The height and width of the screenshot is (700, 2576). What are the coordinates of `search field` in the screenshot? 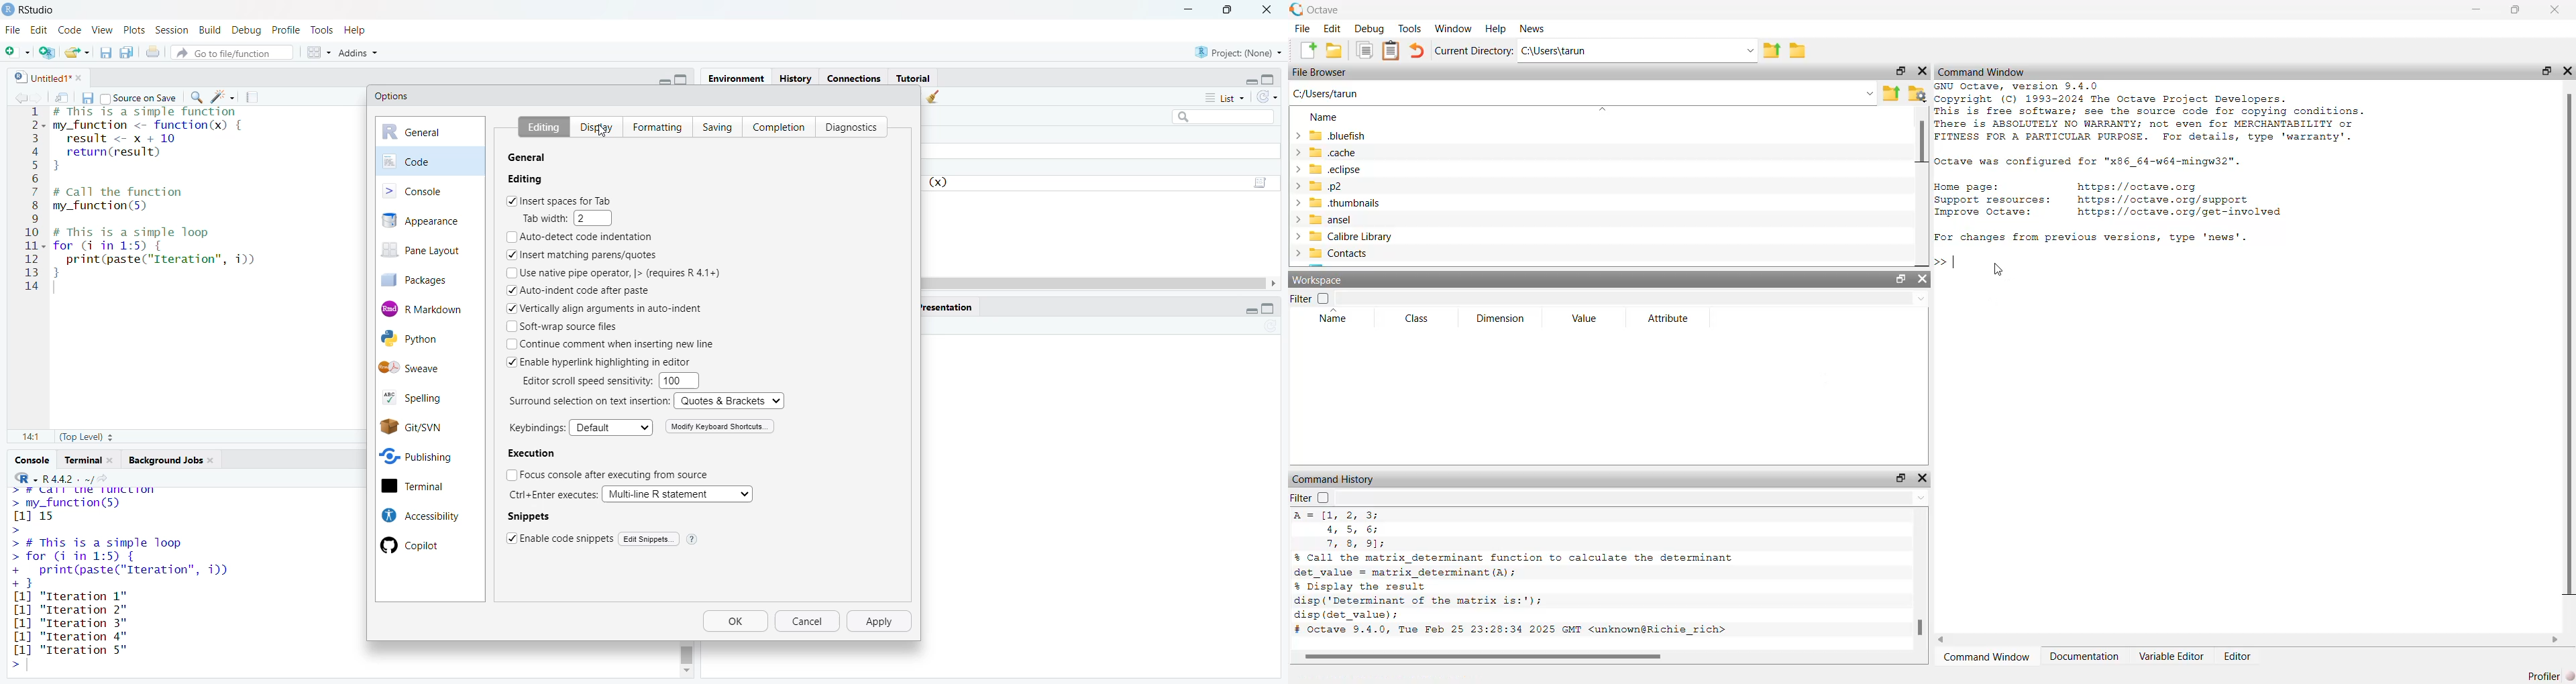 It's located at (1220, 116).